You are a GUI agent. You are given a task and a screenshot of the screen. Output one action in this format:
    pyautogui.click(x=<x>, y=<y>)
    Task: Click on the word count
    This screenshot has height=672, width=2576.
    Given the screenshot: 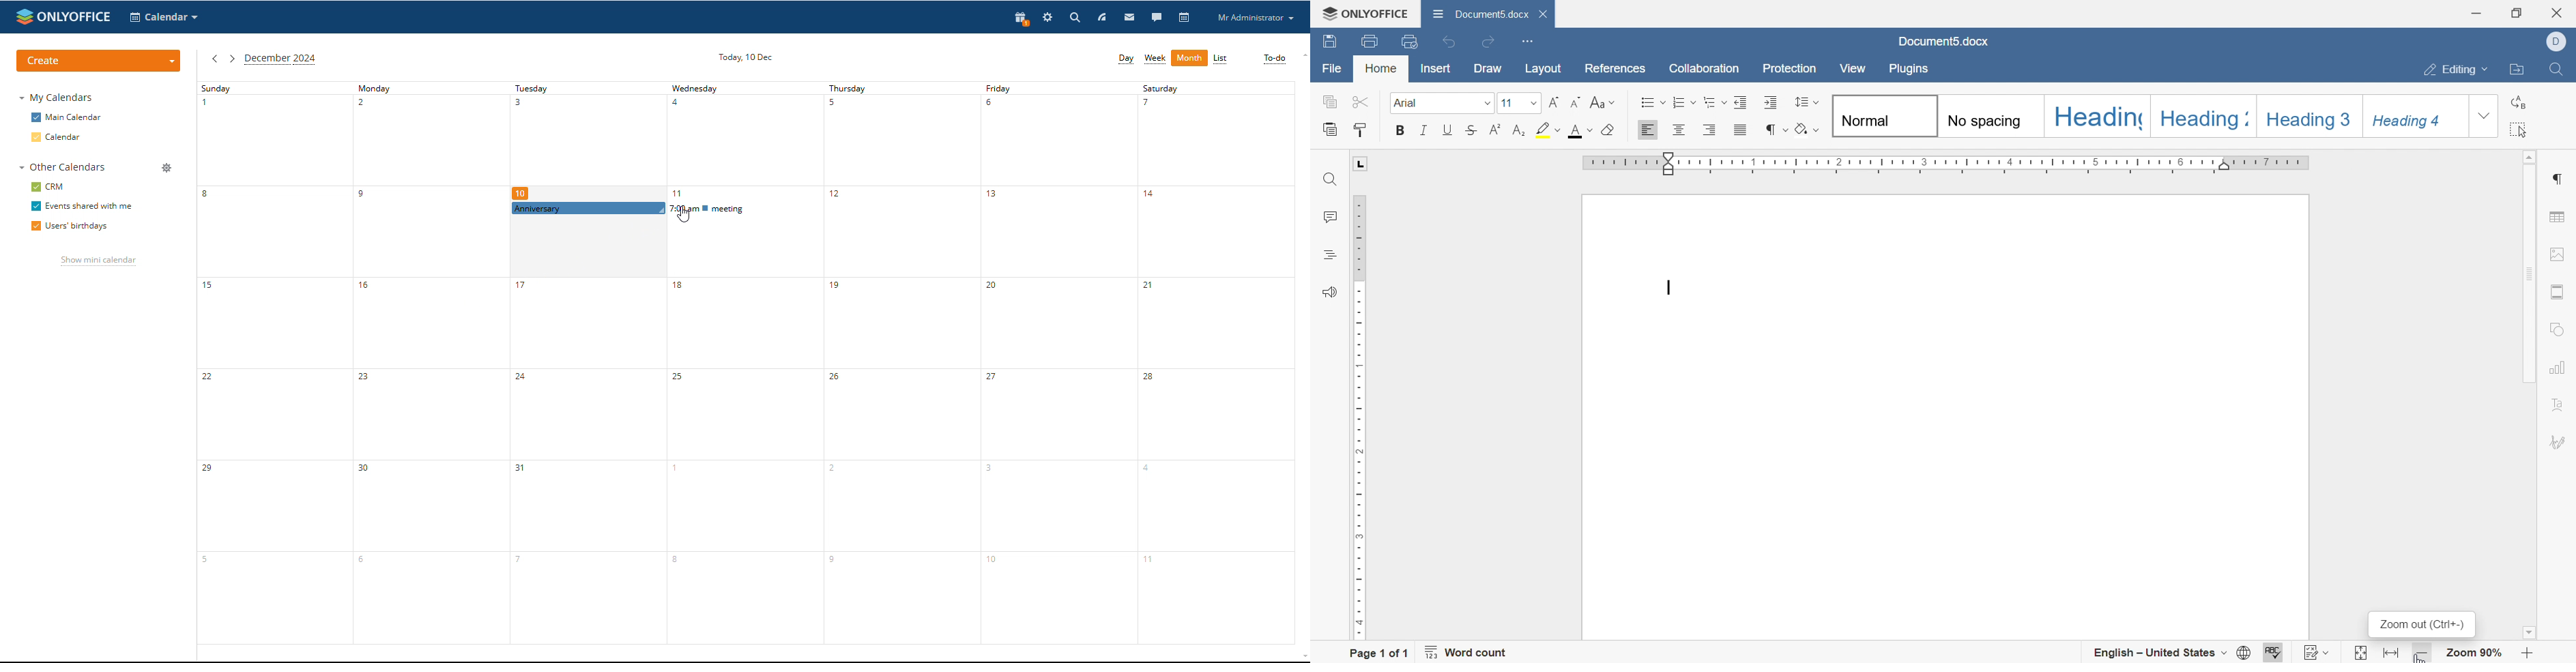 What is the action you would take?
    pyautogui.click(x=1467, y=654)
    